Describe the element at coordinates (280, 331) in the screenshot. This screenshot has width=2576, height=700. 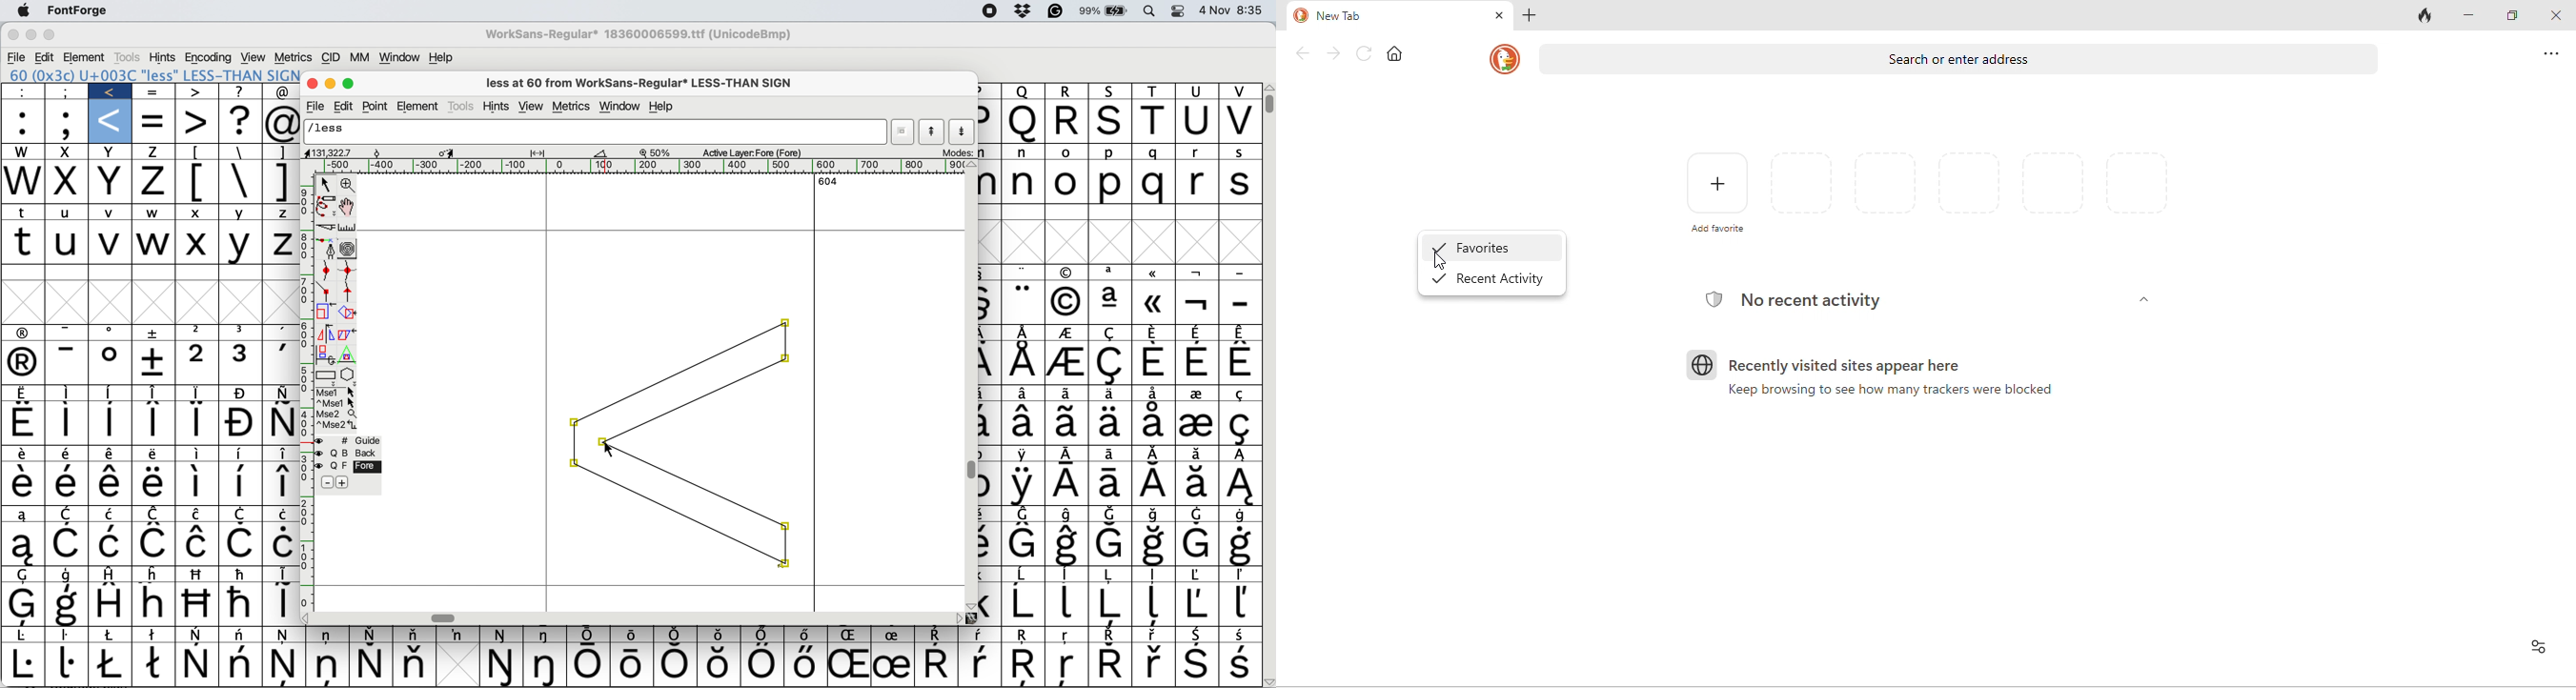
I see `Symbol` at that location.